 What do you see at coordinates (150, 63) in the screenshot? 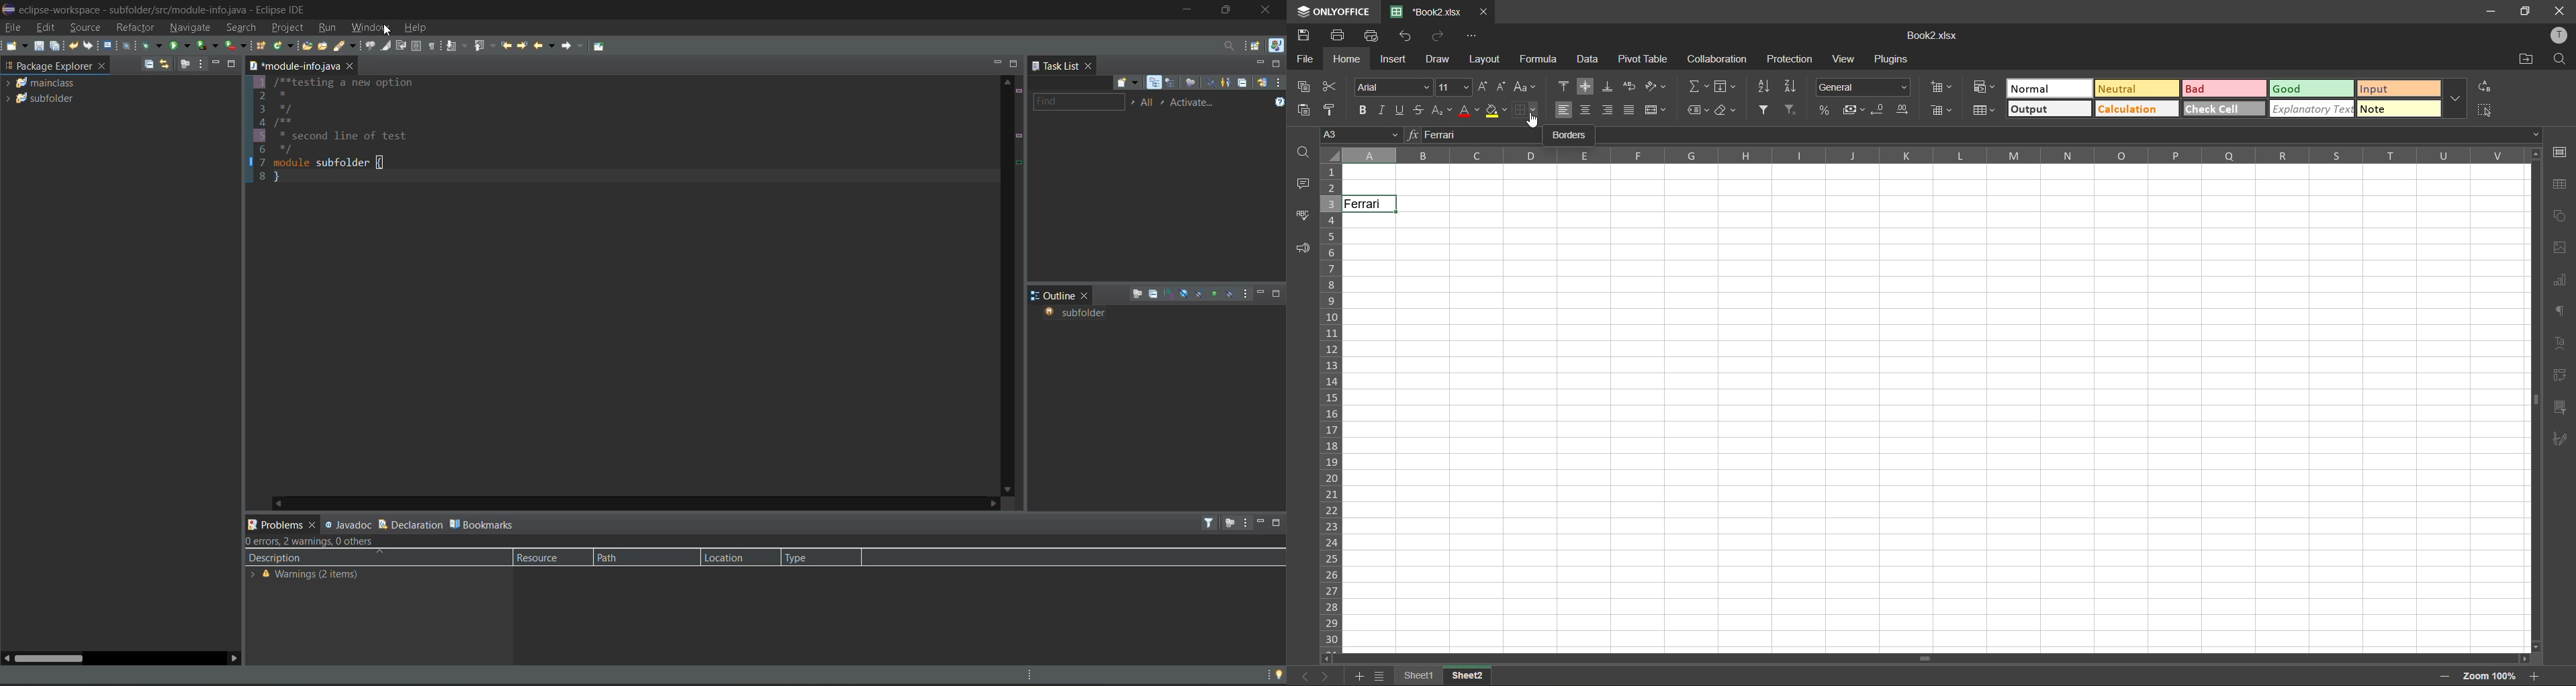
I see `collapse all` at bounding box center [150, 63].